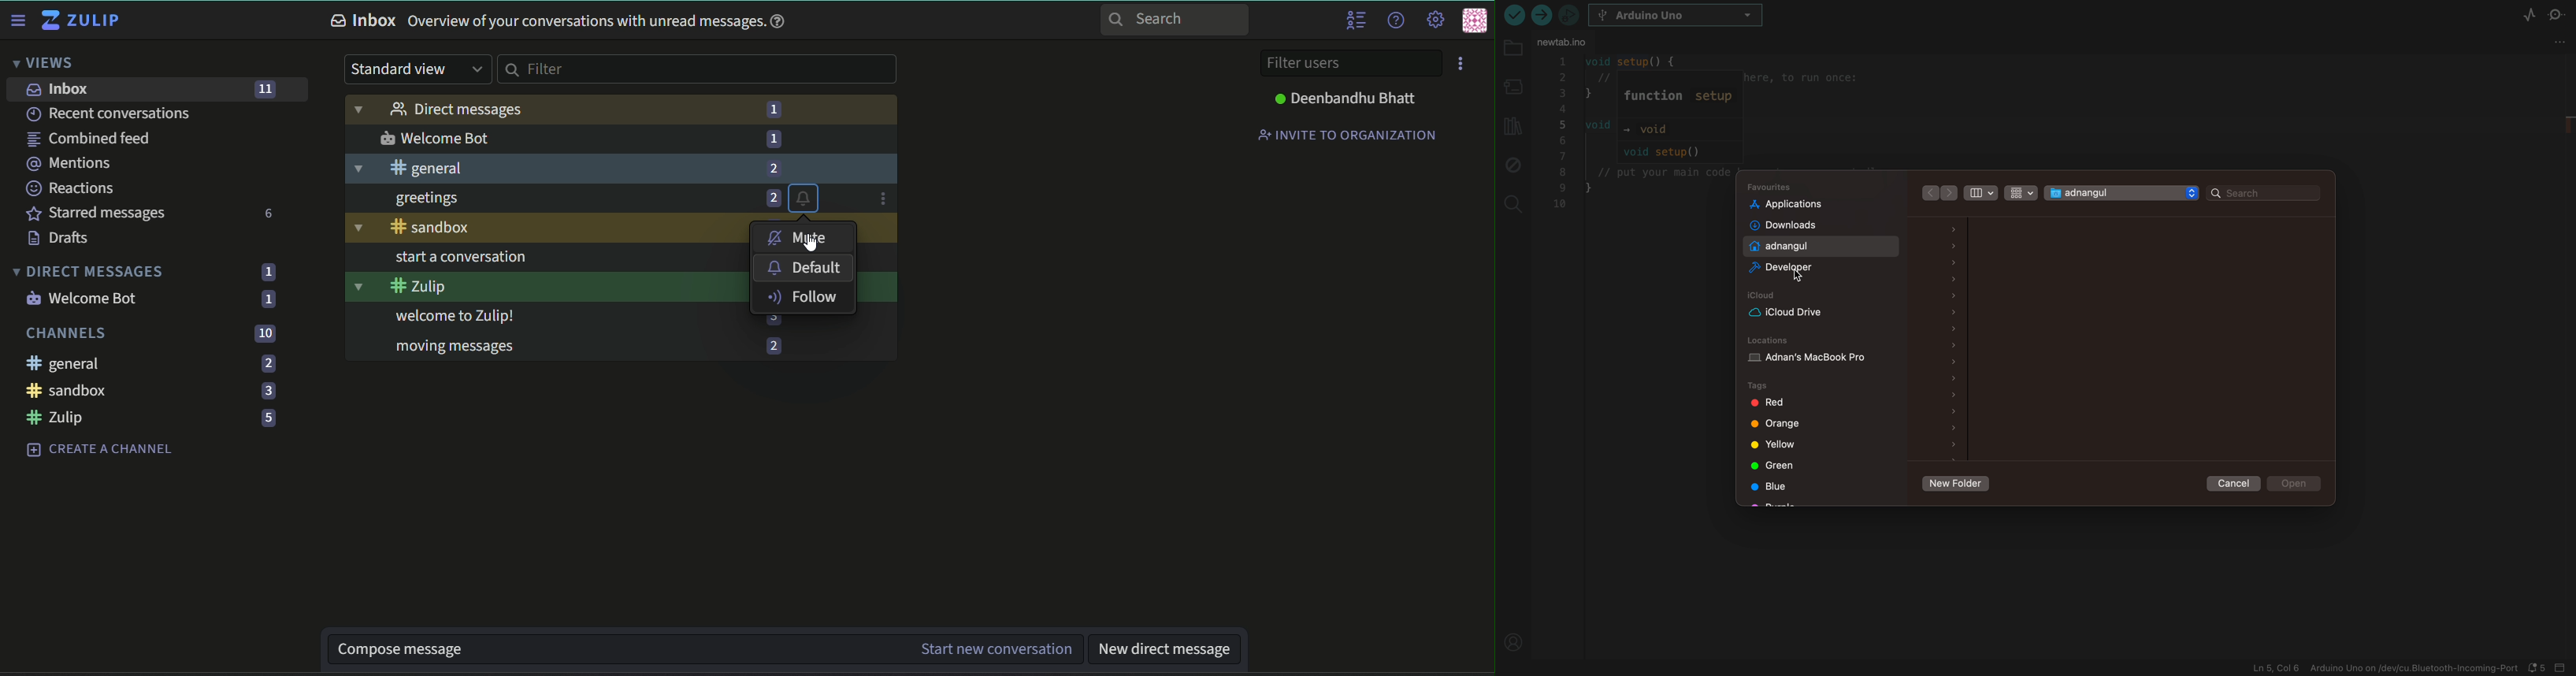  I want to click on developer, so click(1807, 269).